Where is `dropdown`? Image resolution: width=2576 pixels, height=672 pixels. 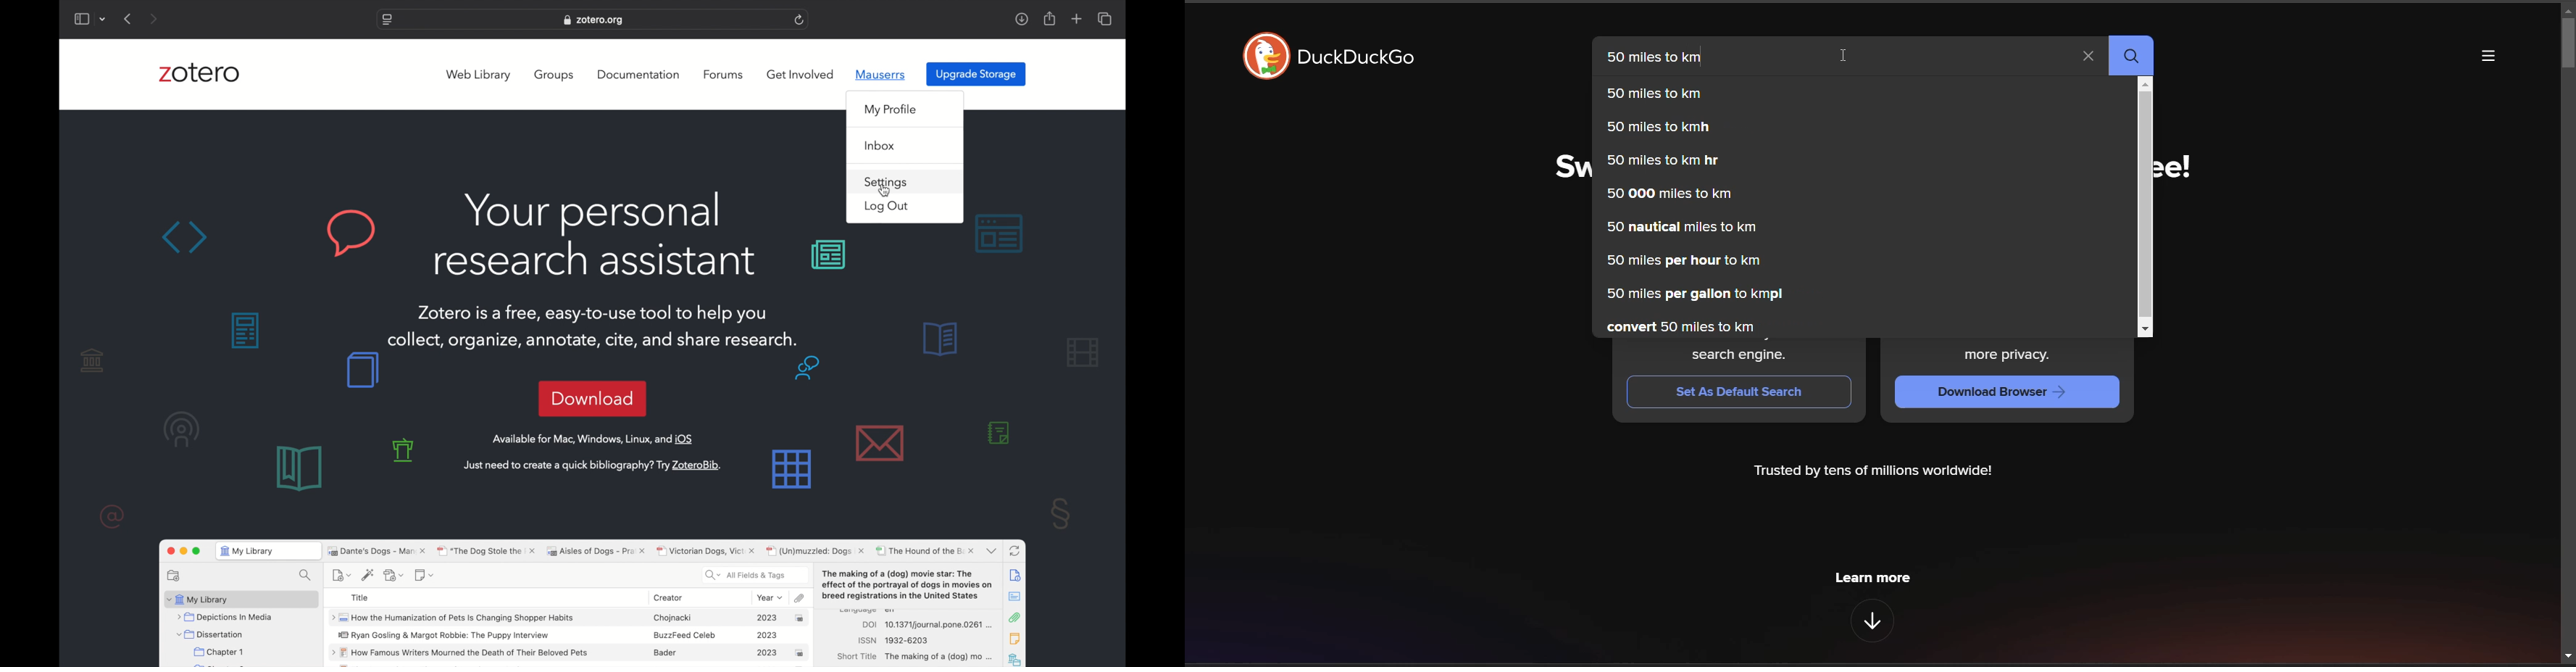
dropdown is located at coordinates (103, 20).